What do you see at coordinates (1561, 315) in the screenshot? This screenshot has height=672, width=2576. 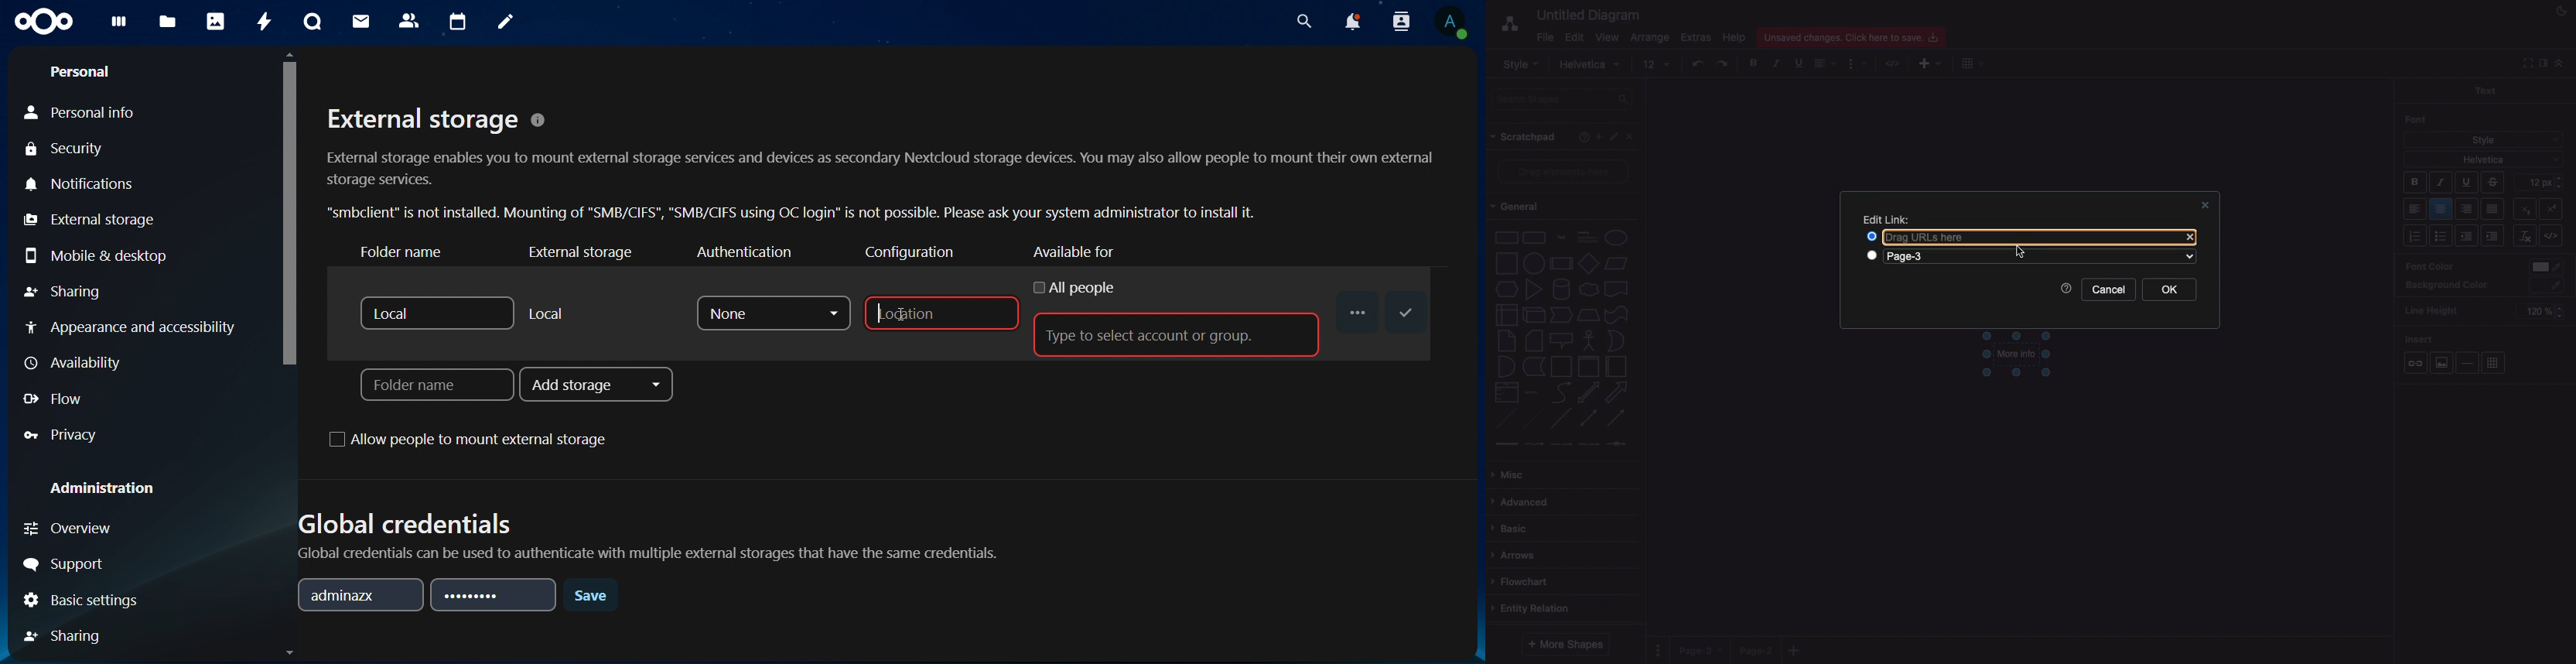 I see `step` at bounding box center [1561, 315].